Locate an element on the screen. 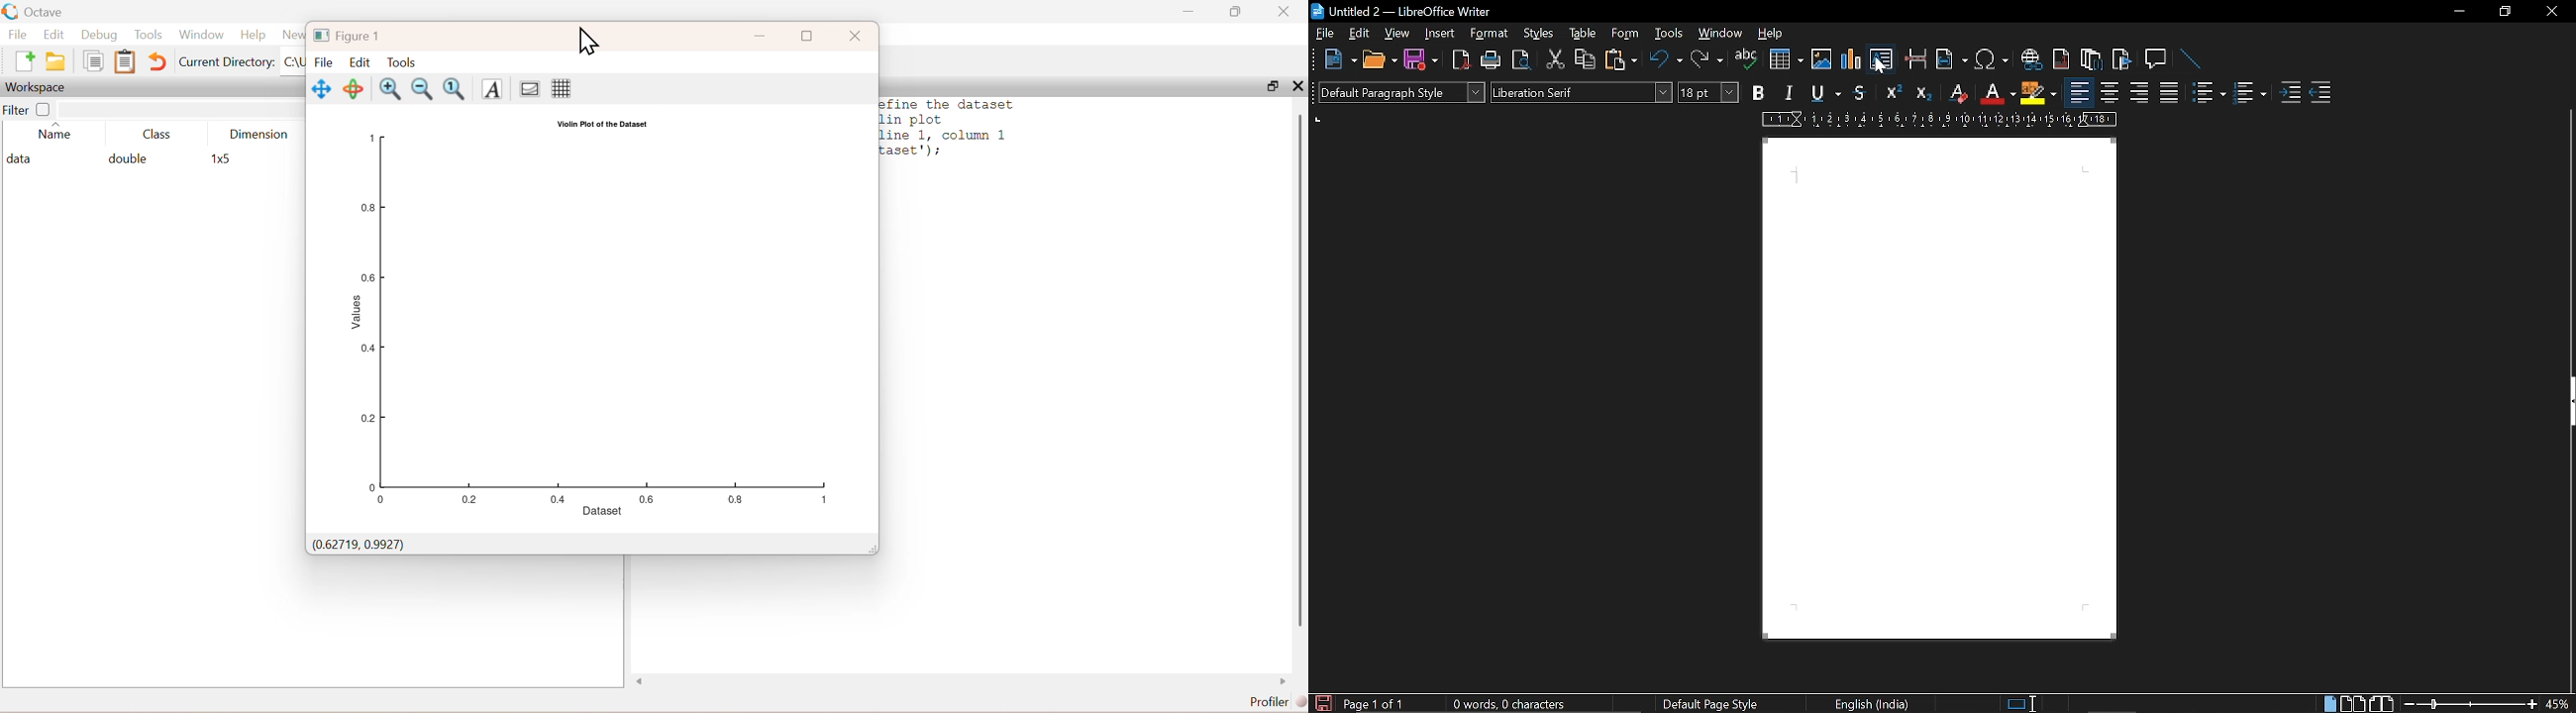  graph is located at coordinates (592, 317).